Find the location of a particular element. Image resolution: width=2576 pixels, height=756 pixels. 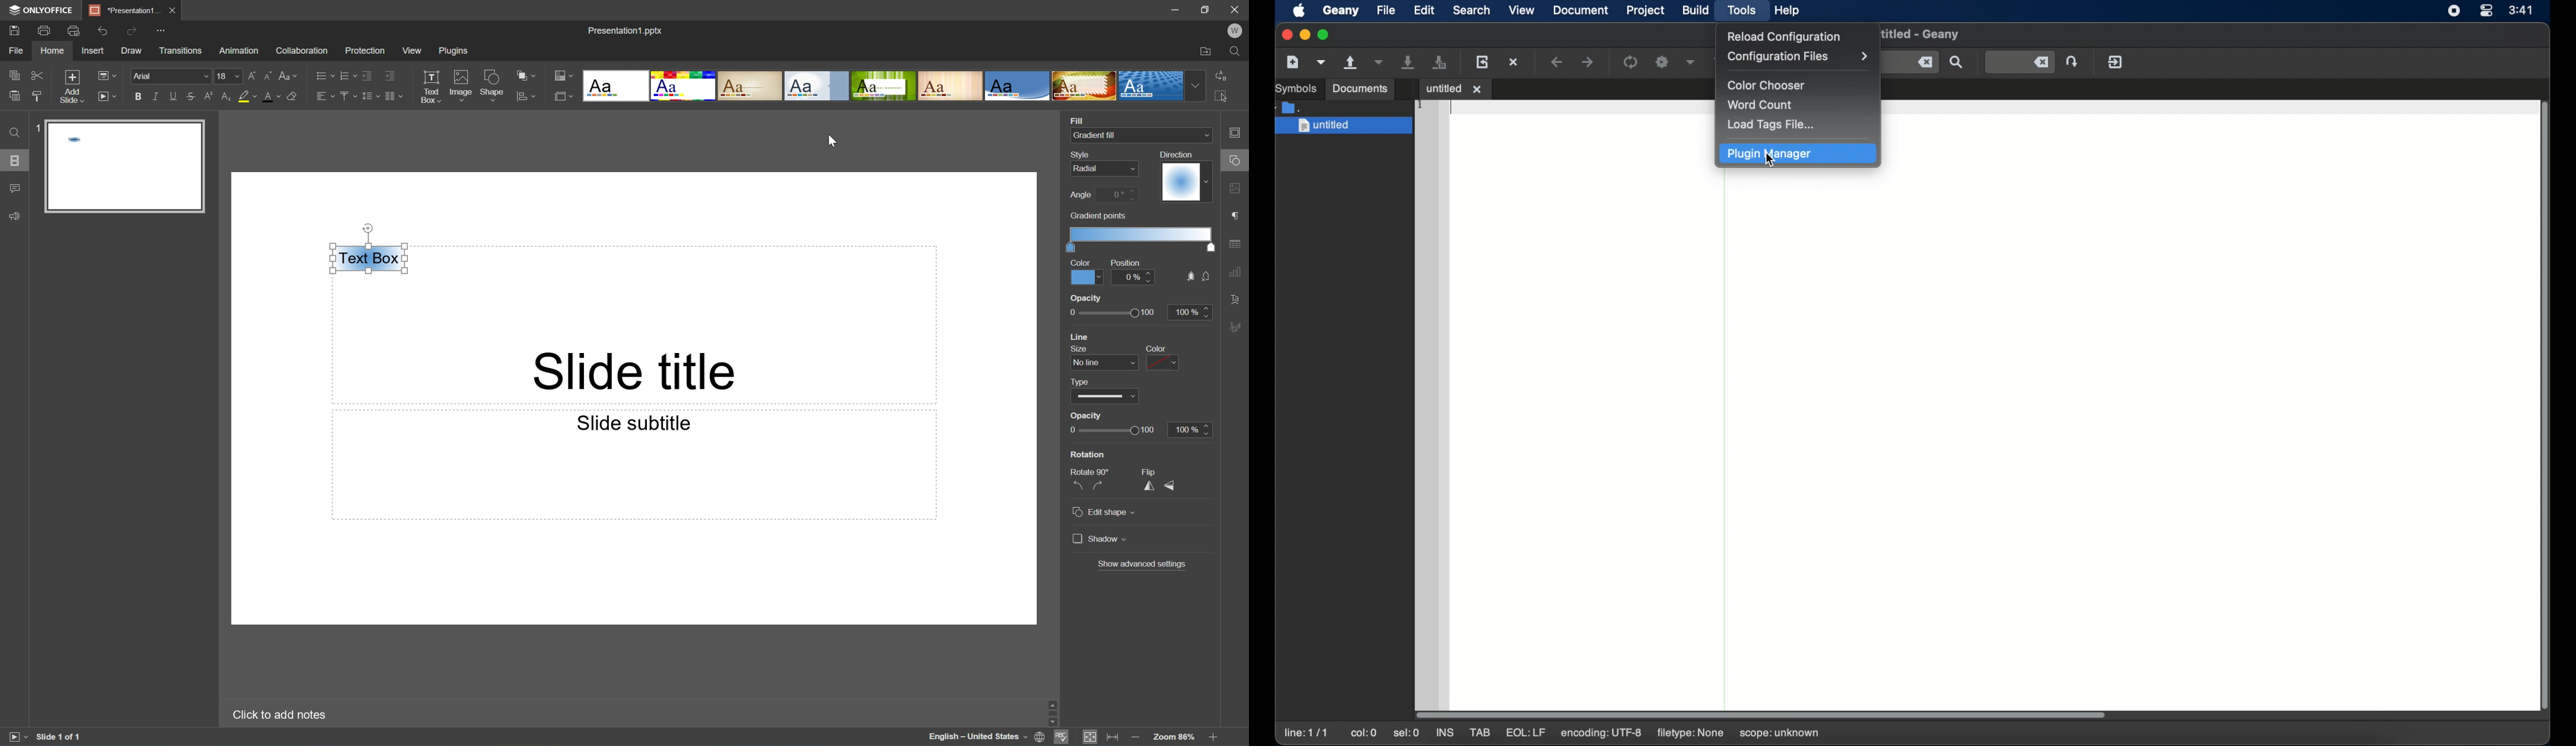

Bullets is located at coordinates (320, 76).